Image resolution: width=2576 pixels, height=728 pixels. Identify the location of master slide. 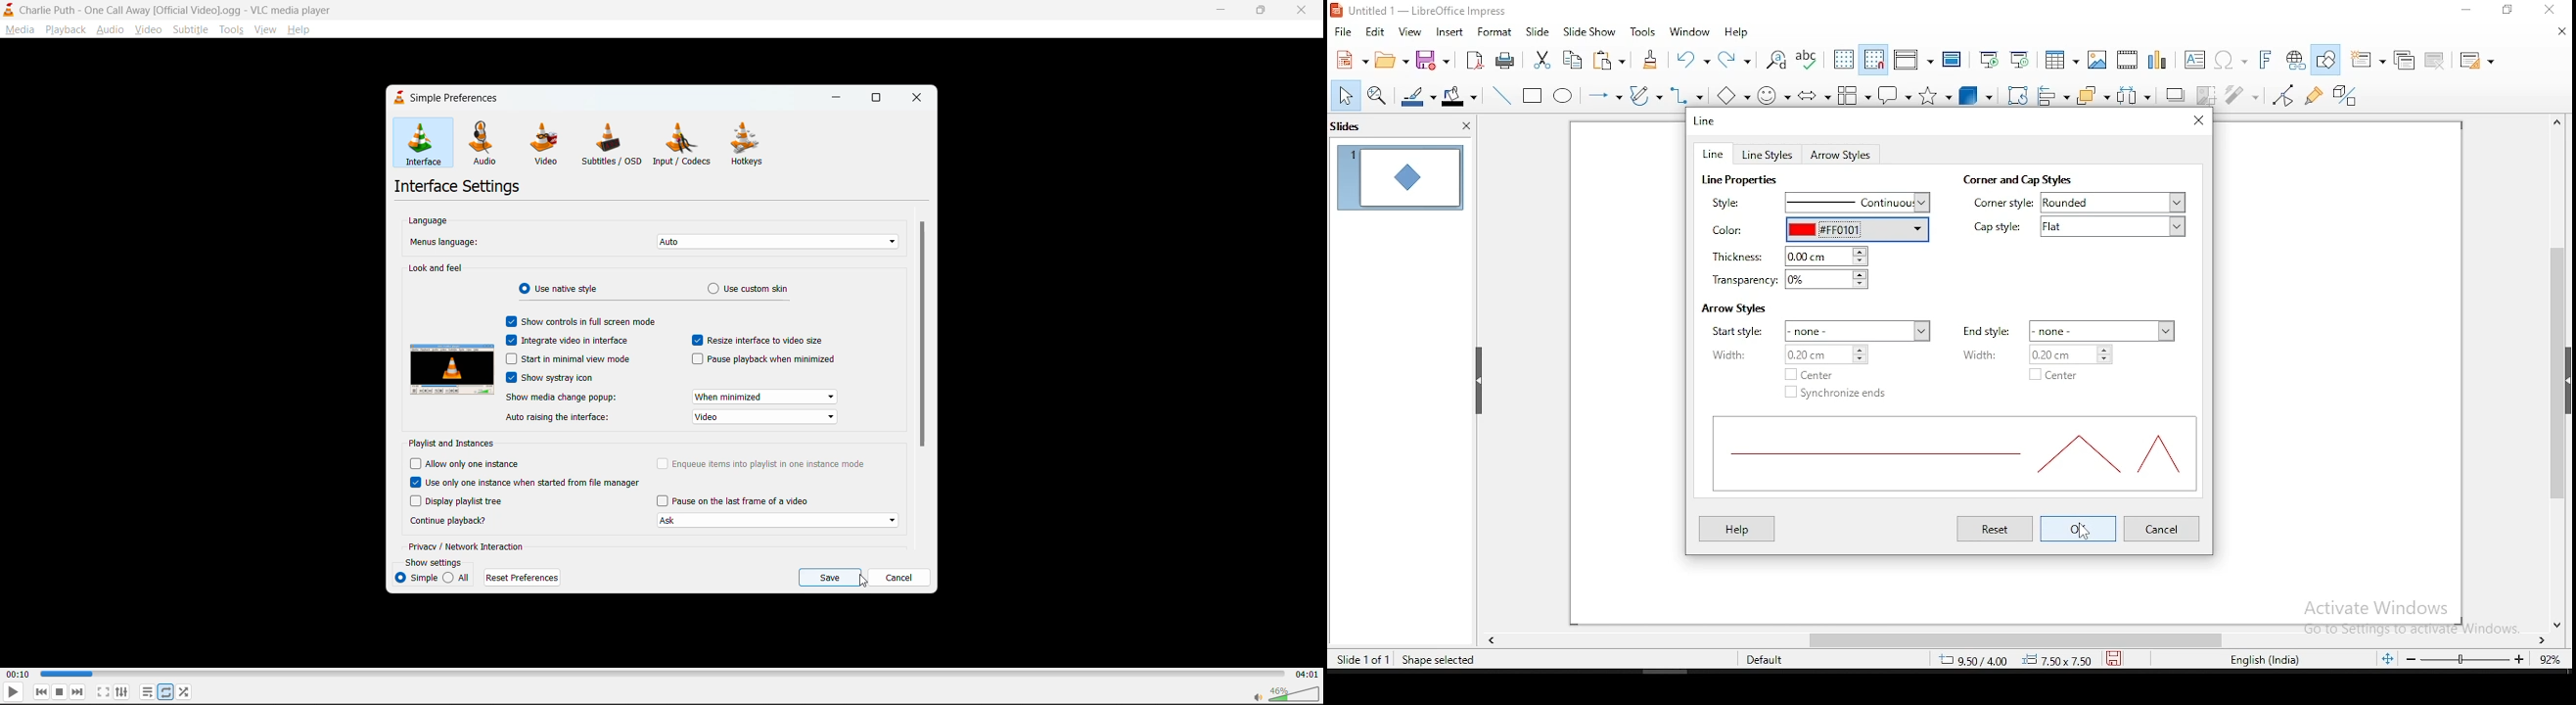
(1952, 60).